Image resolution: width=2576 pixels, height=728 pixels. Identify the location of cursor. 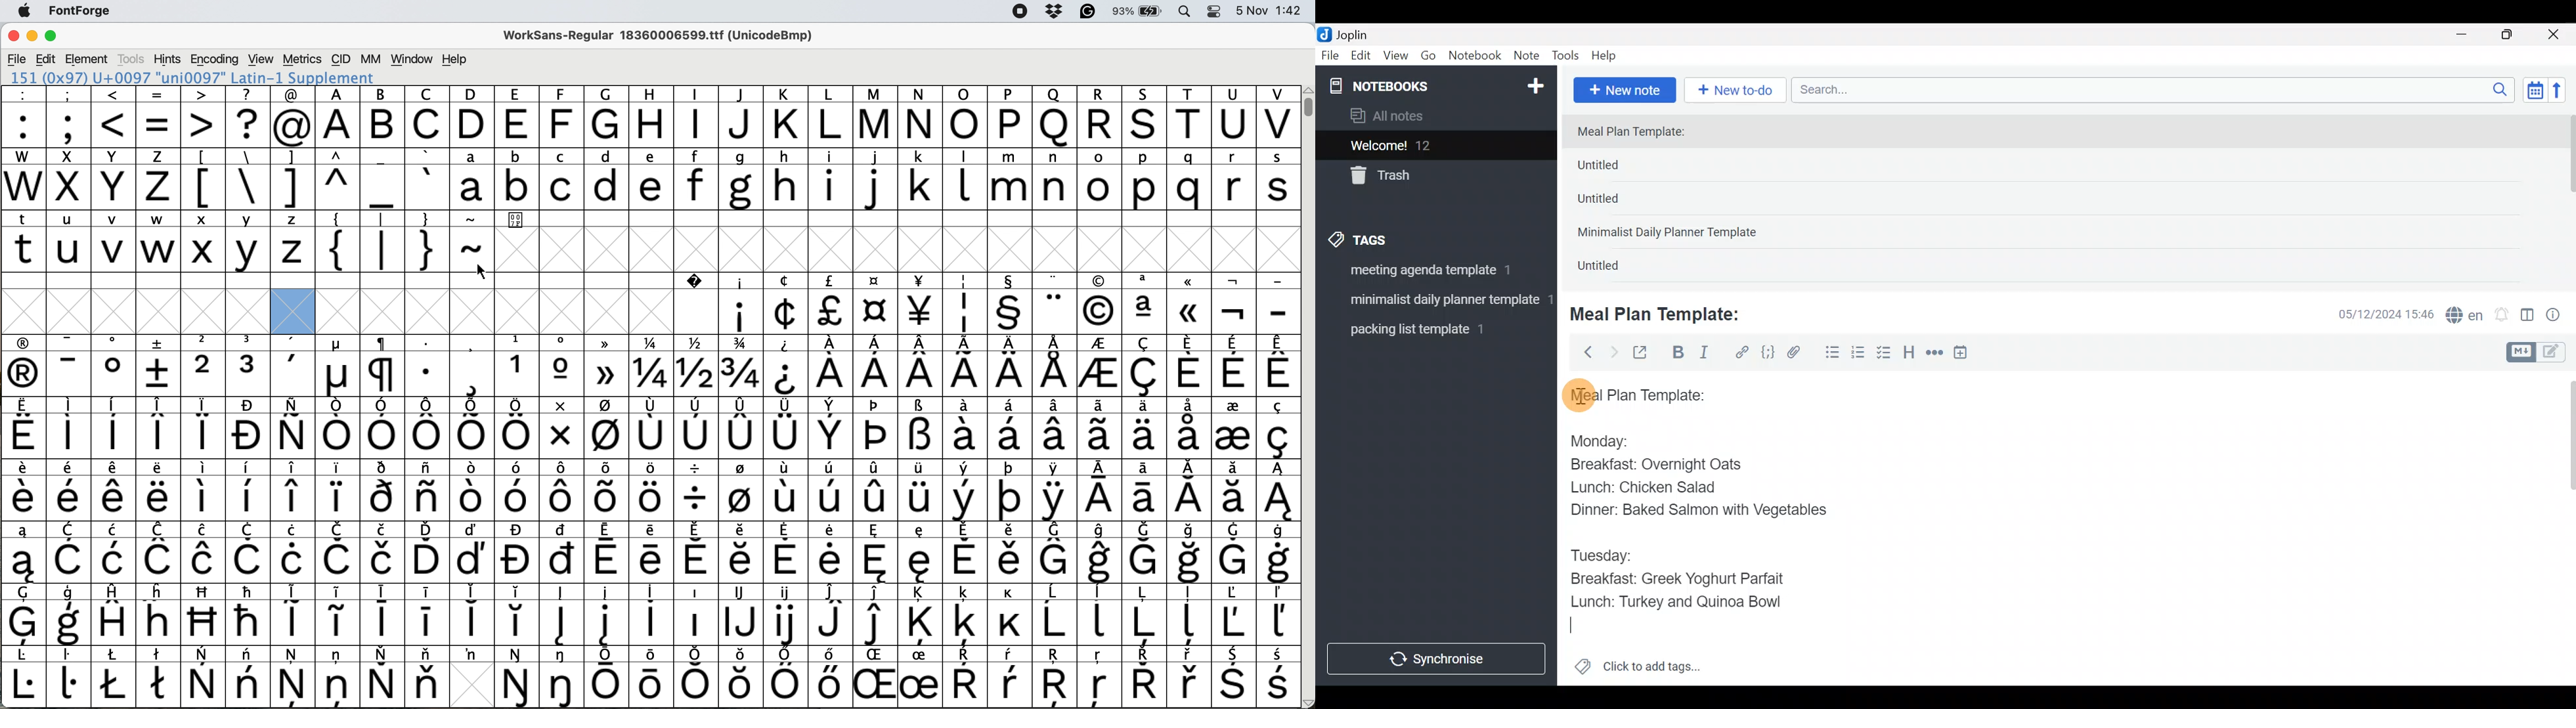
(1578, 395).